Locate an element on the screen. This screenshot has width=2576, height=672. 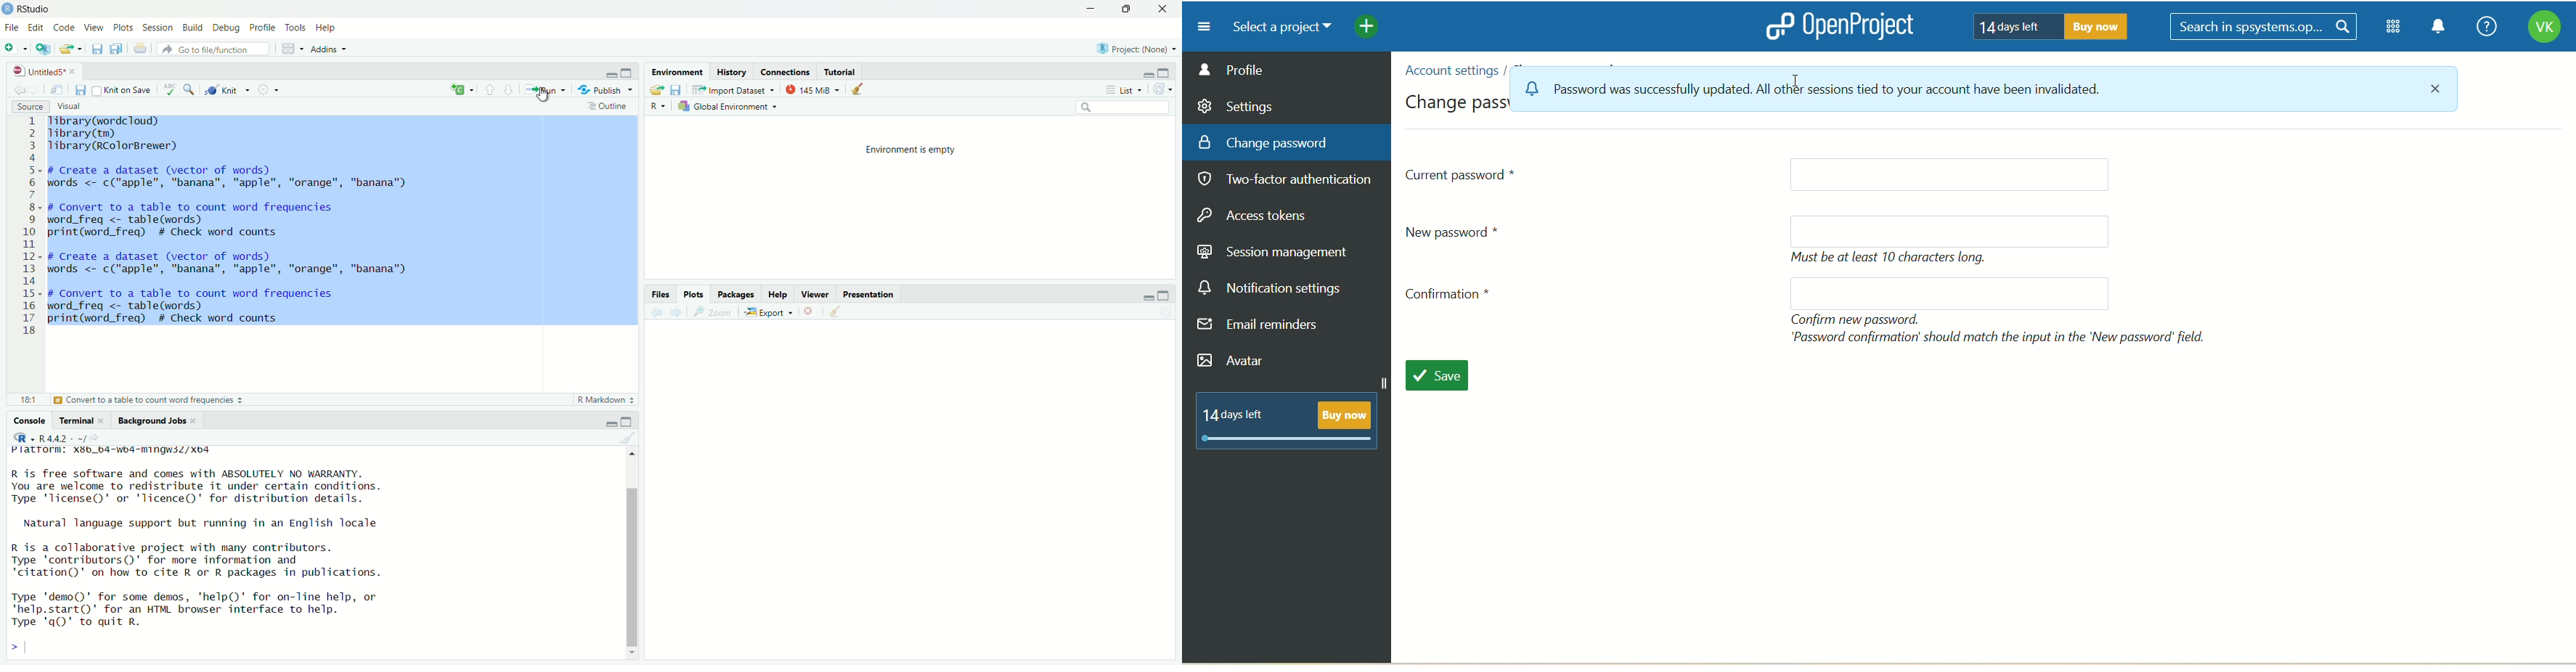
email reminders is located at coordinates (1262, 327).